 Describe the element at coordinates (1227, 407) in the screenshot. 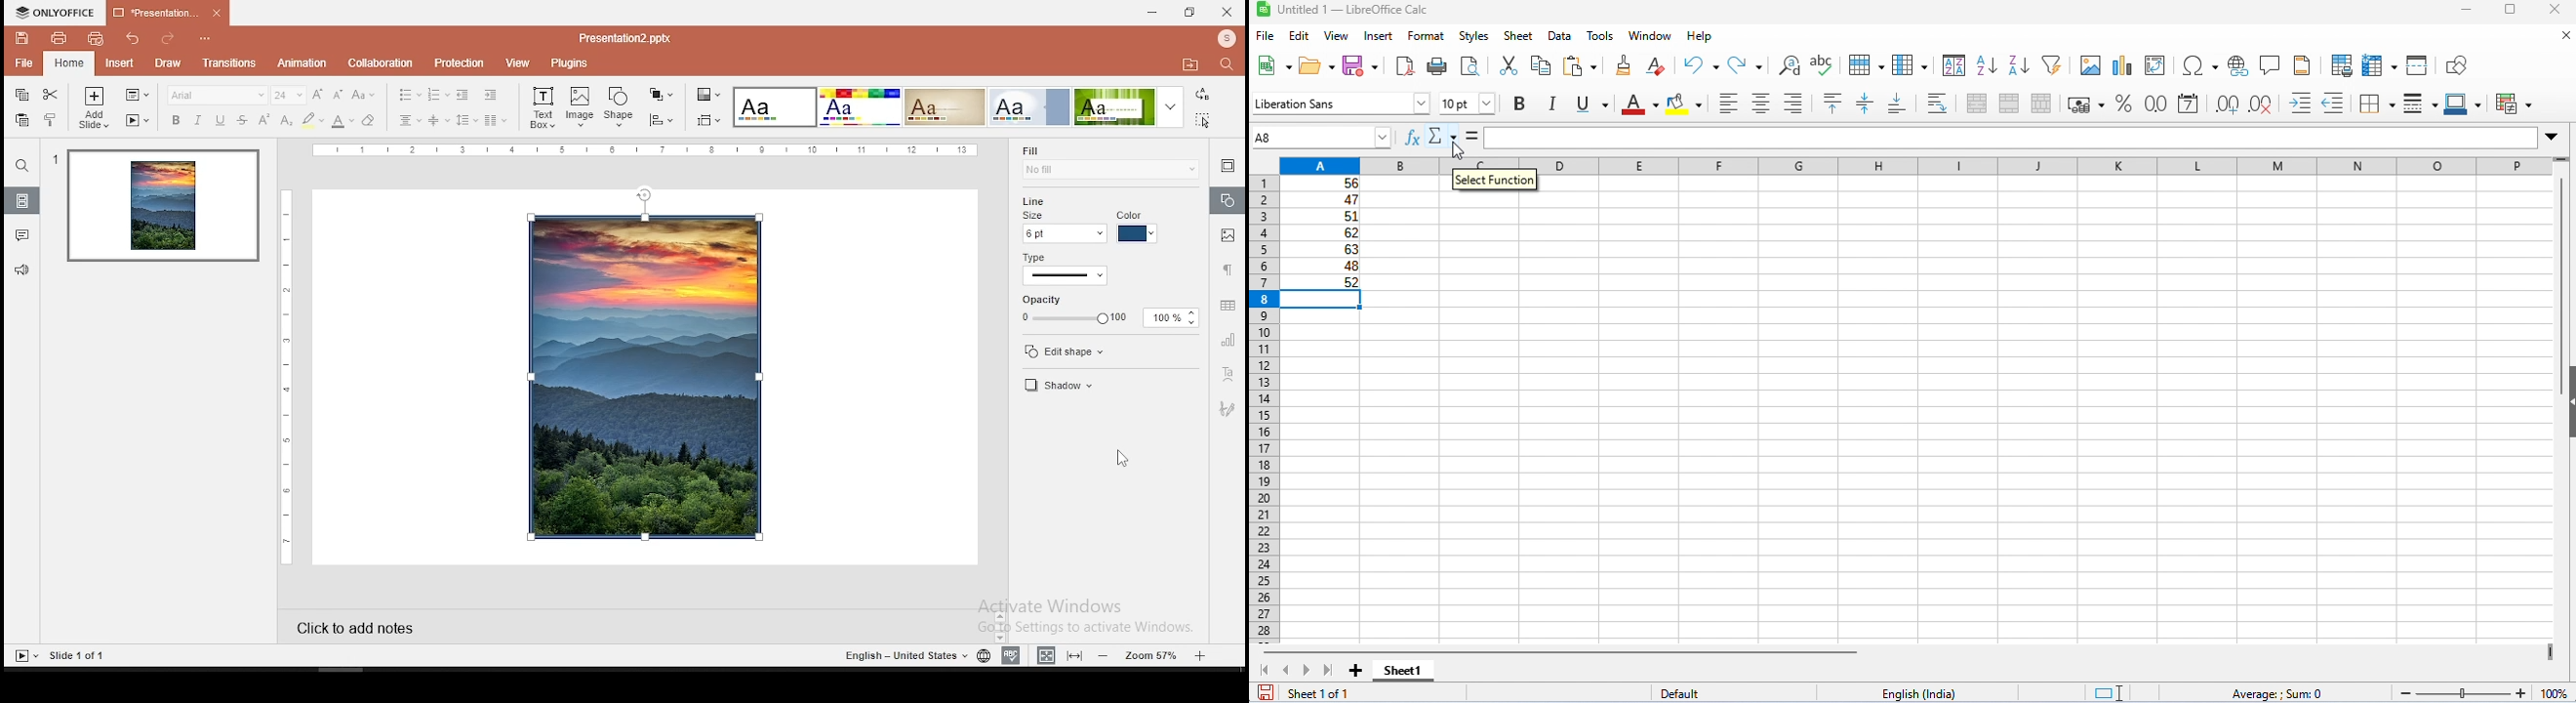

I see `` at that location.